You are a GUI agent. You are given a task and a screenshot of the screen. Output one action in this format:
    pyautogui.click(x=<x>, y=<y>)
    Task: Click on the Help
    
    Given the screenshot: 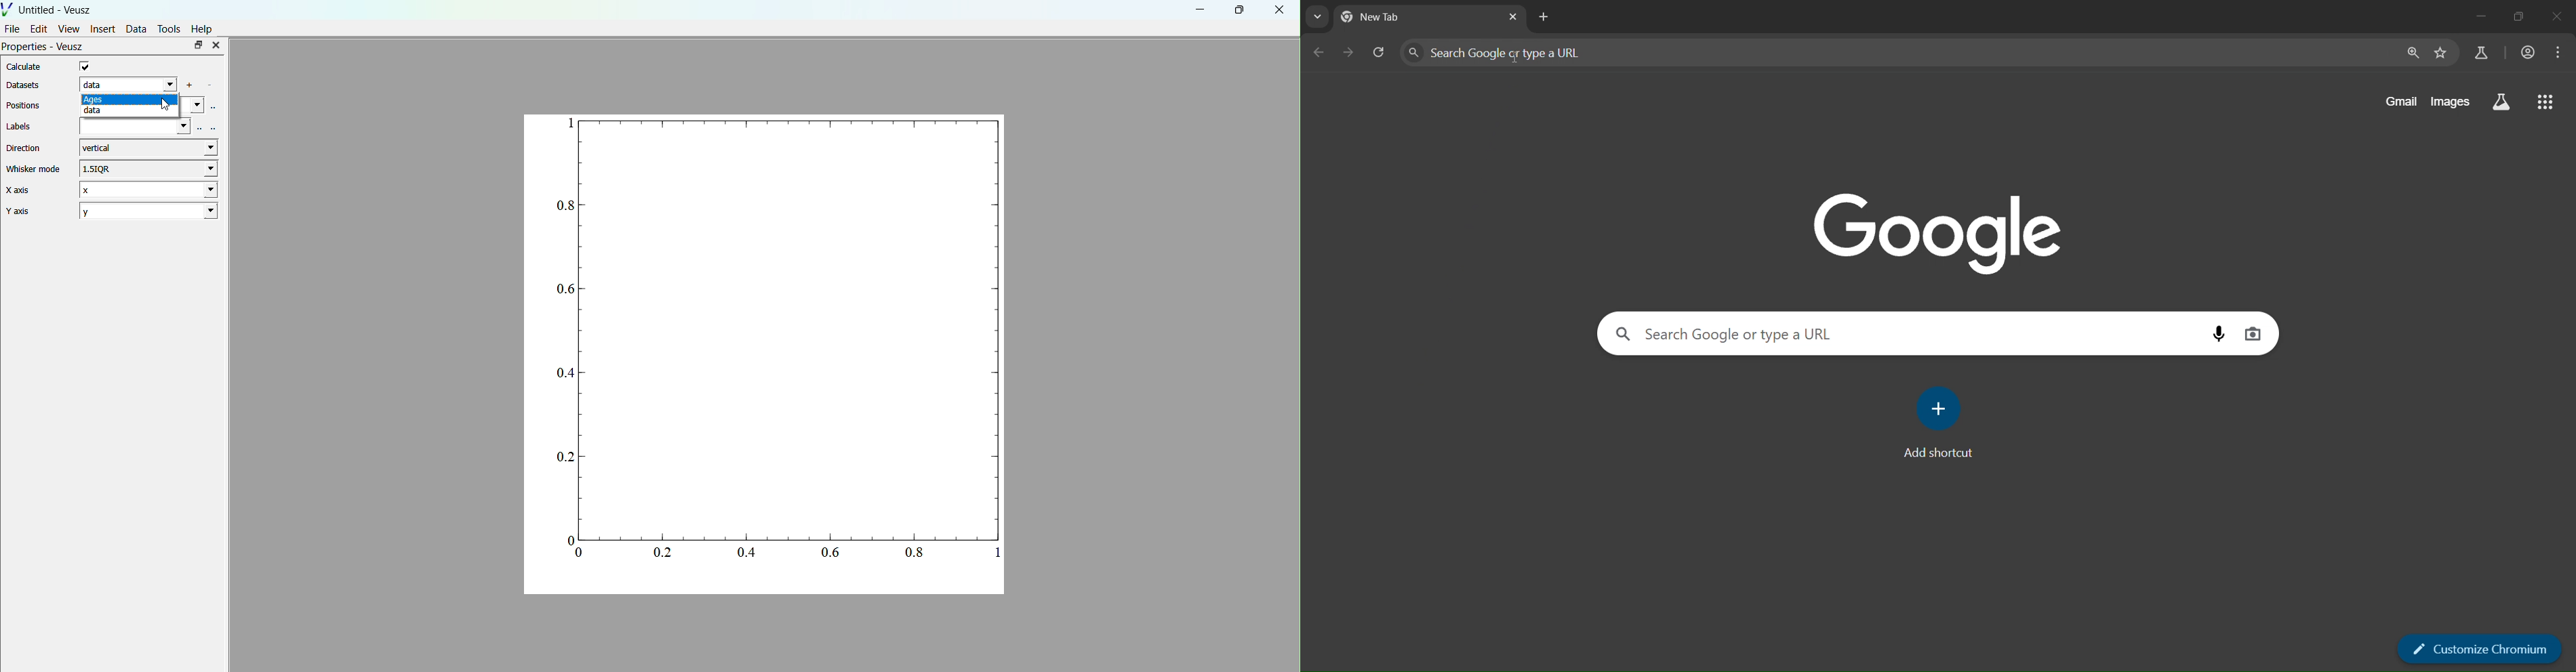 What is the action you would take?
    pyautogui.click(x=203, y=29)
    